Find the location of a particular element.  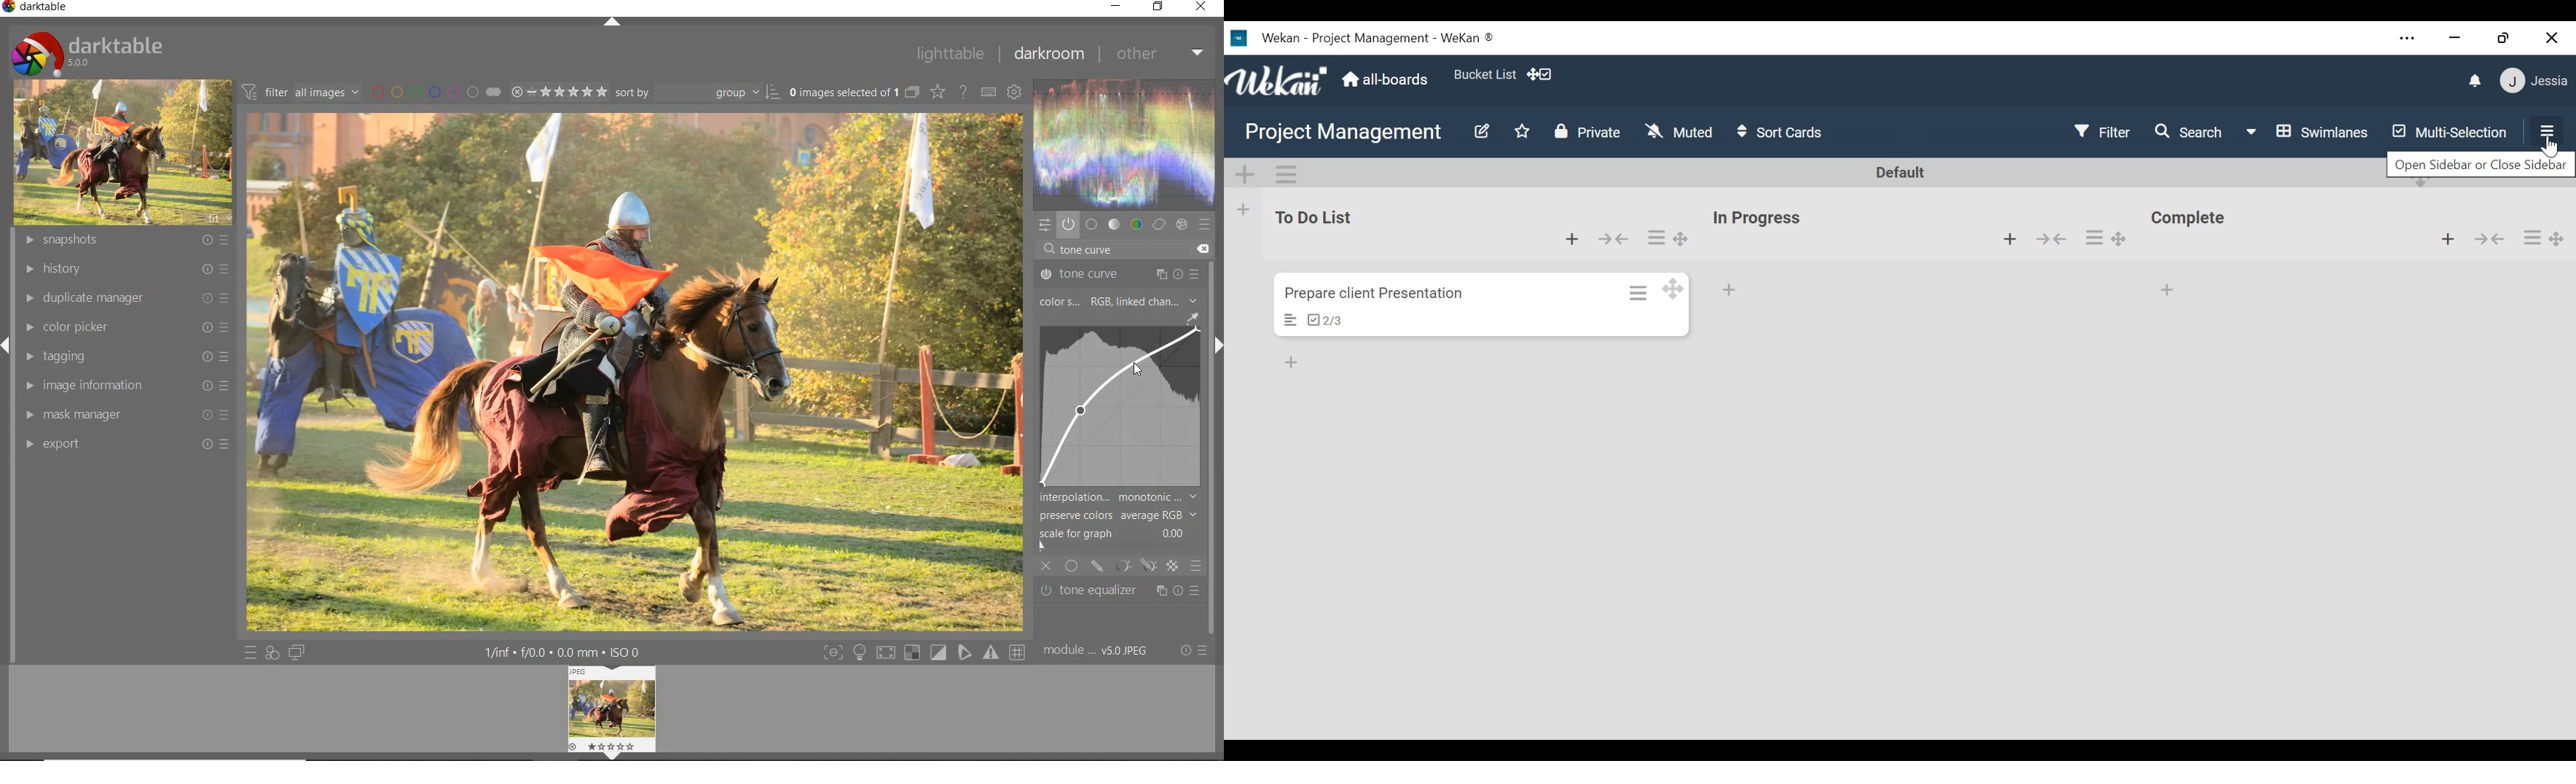

settings and more is located at coordinates (2409, 39).